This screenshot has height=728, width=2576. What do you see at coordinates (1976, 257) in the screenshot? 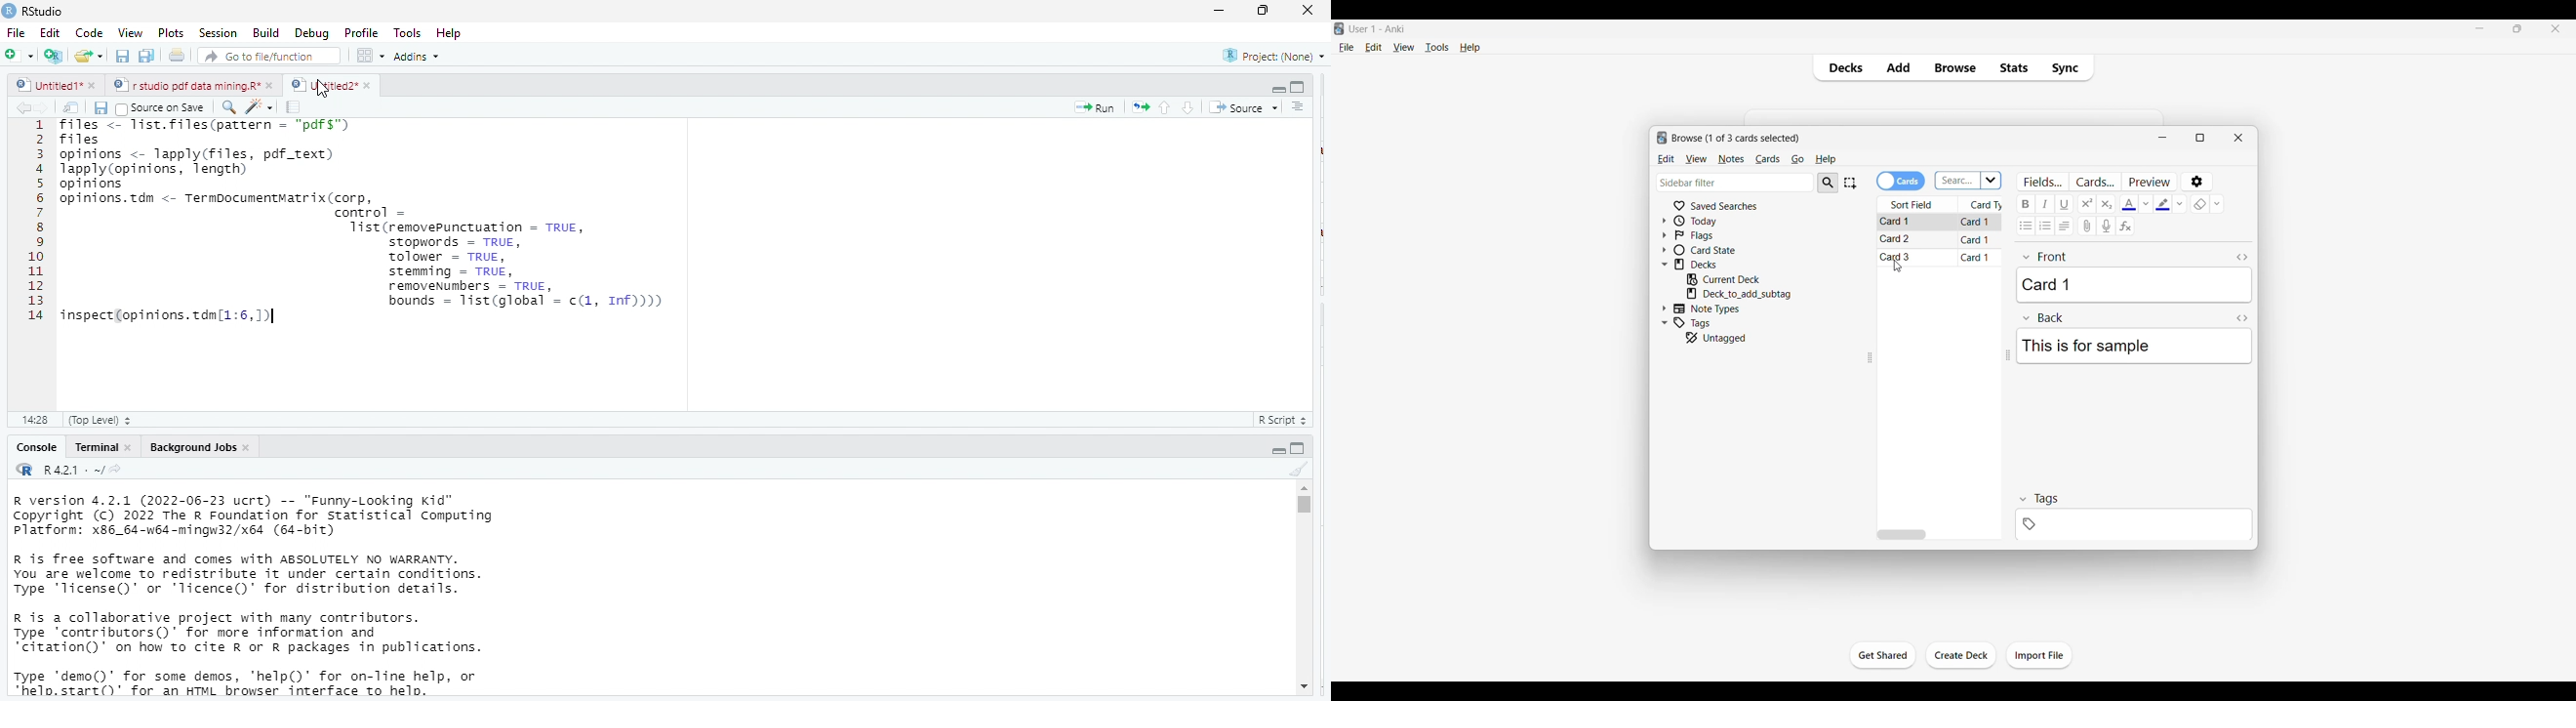
I see `Card 1` at bounding box center [1976, 257].